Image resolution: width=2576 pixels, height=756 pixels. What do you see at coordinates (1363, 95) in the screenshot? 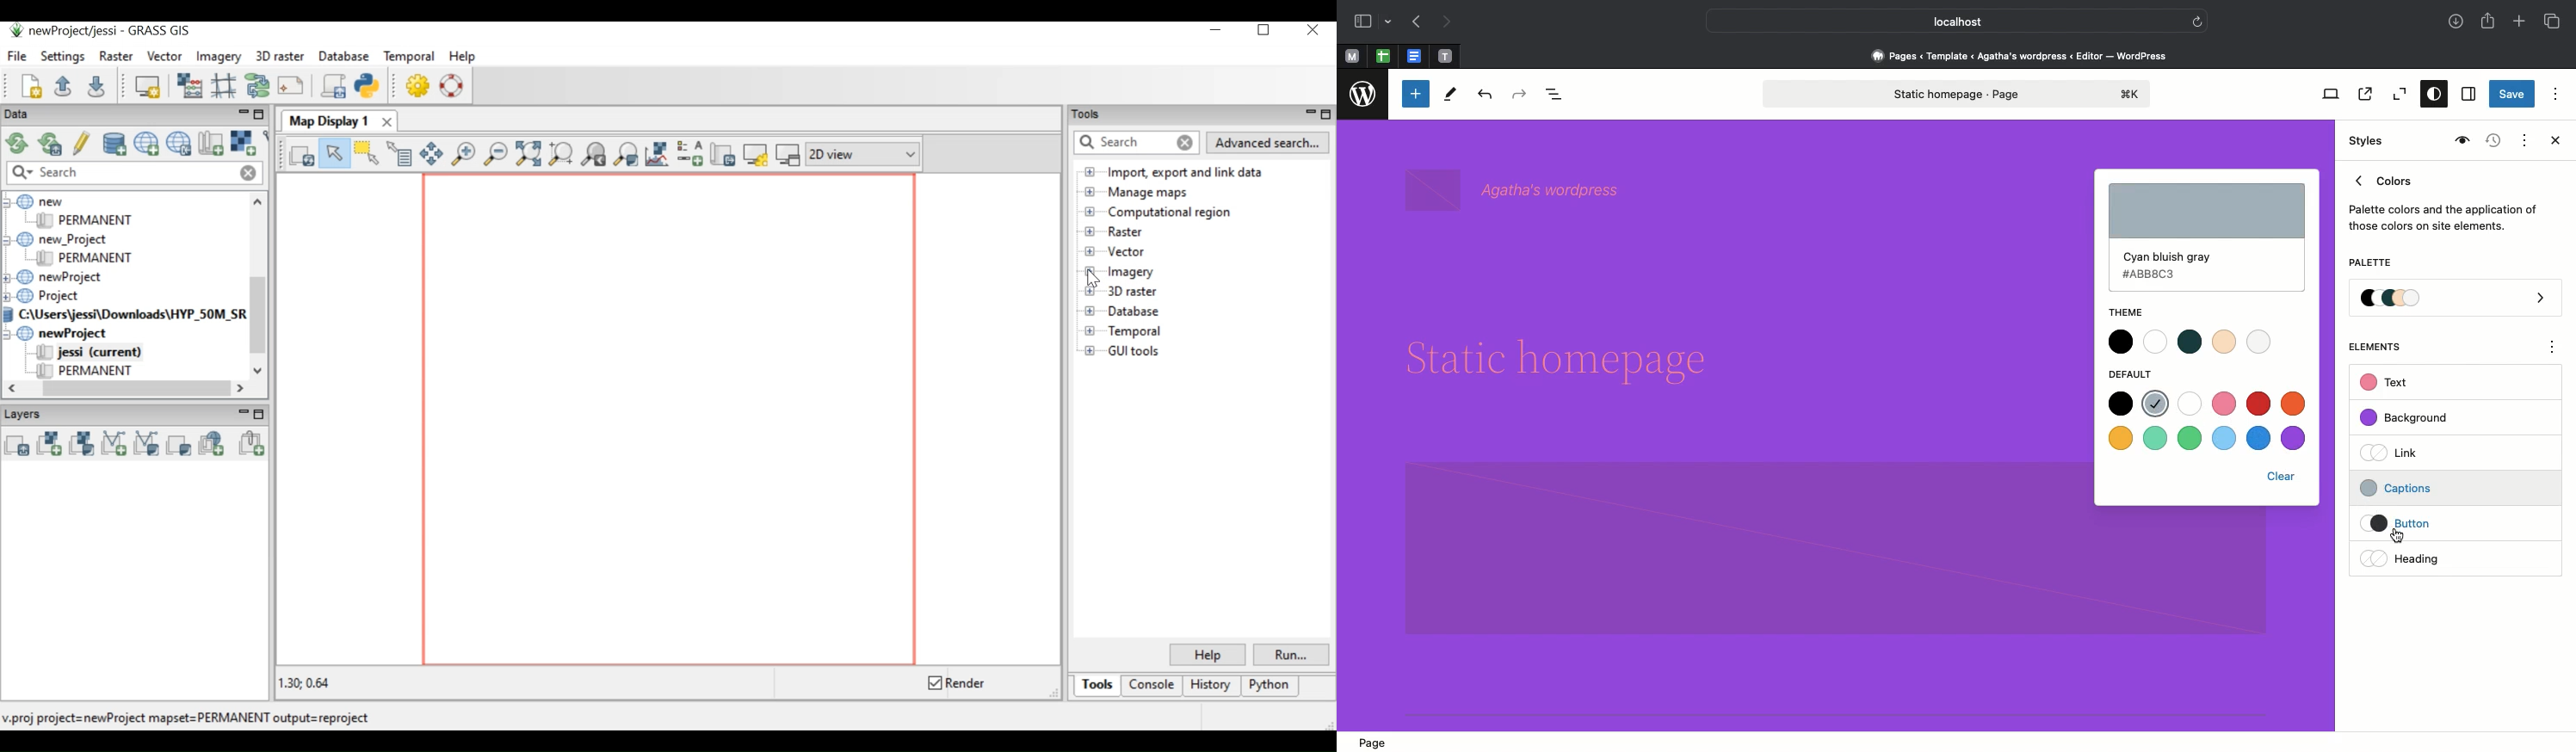
I see `wordpress` at bounding box center [1363, 95].